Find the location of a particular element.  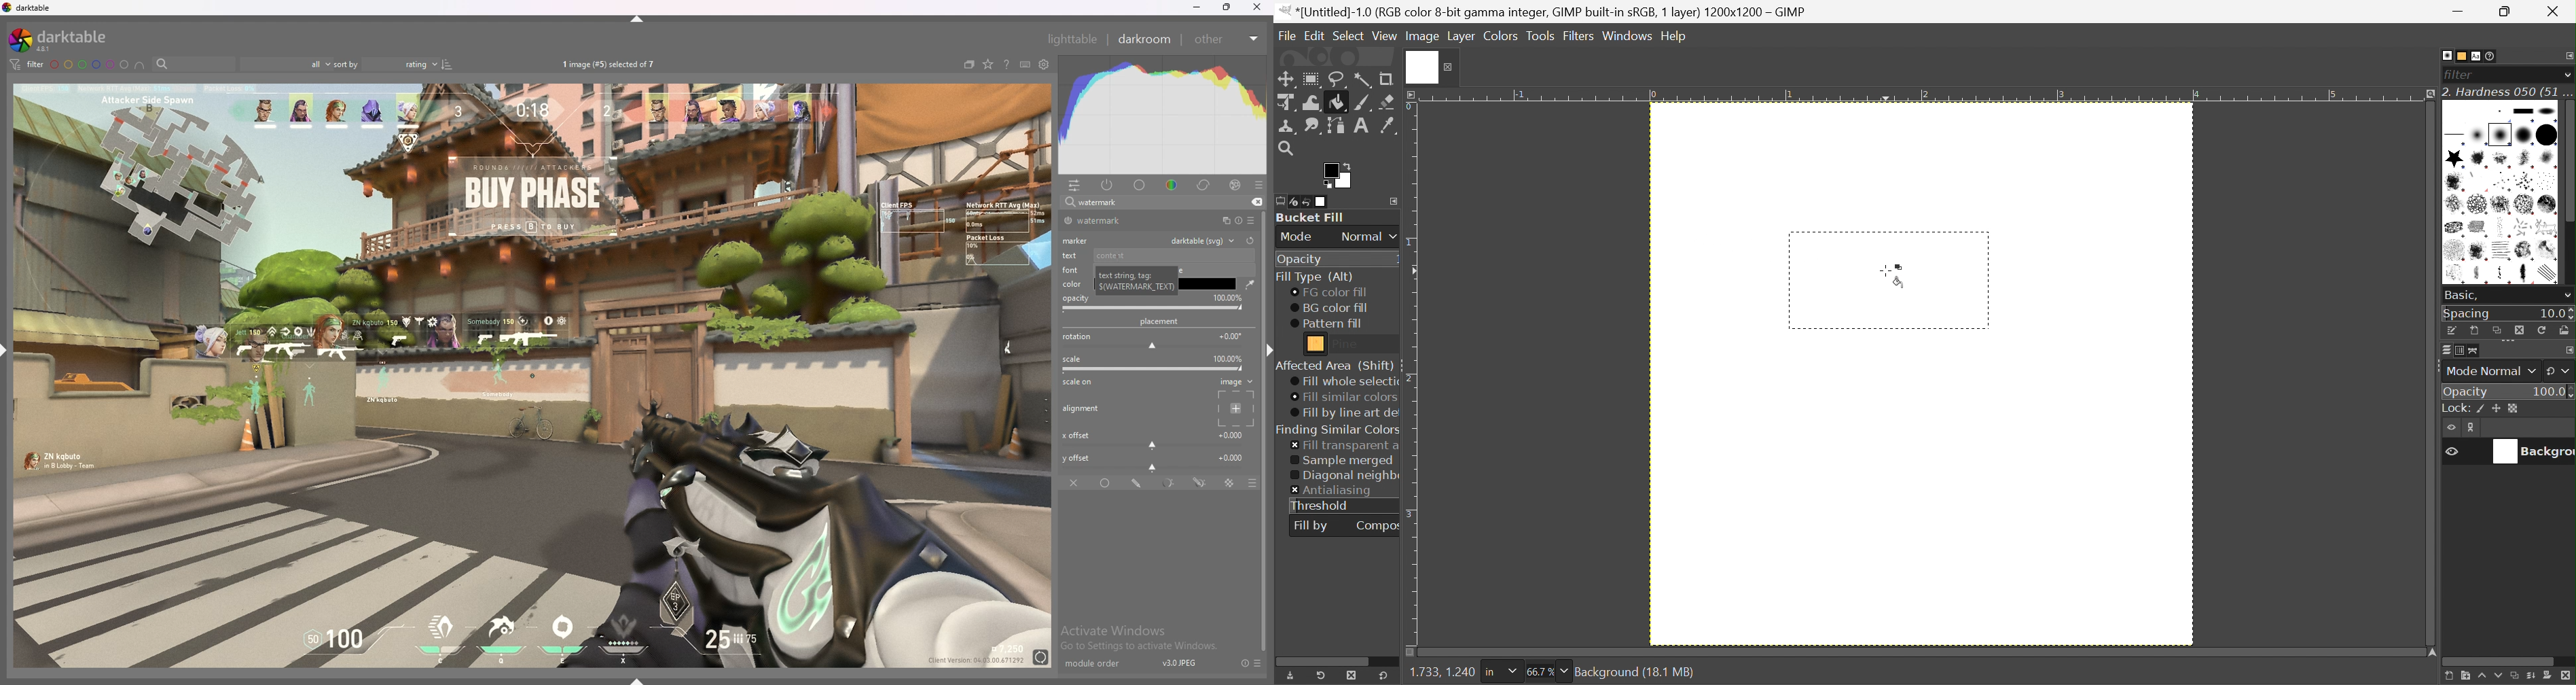

10.0 is located at coordinates (2556, 314).